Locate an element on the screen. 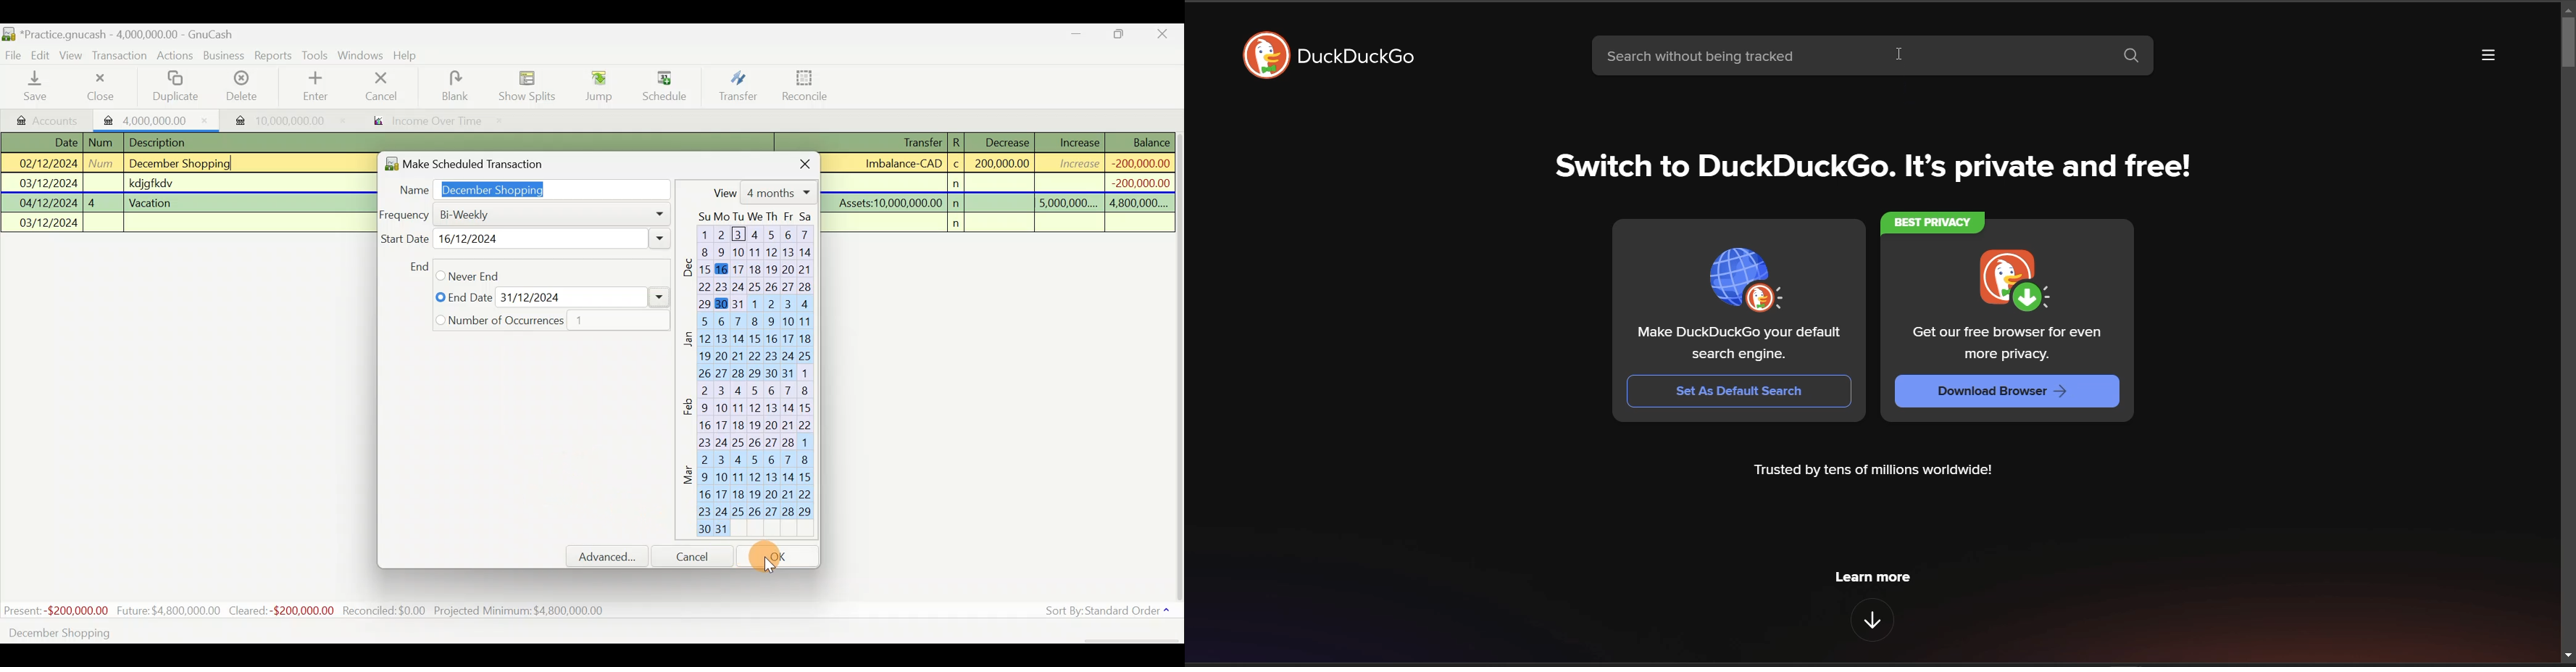 This screenshot has height=672, width=2576. icon is located at coordinates (2010, 279).